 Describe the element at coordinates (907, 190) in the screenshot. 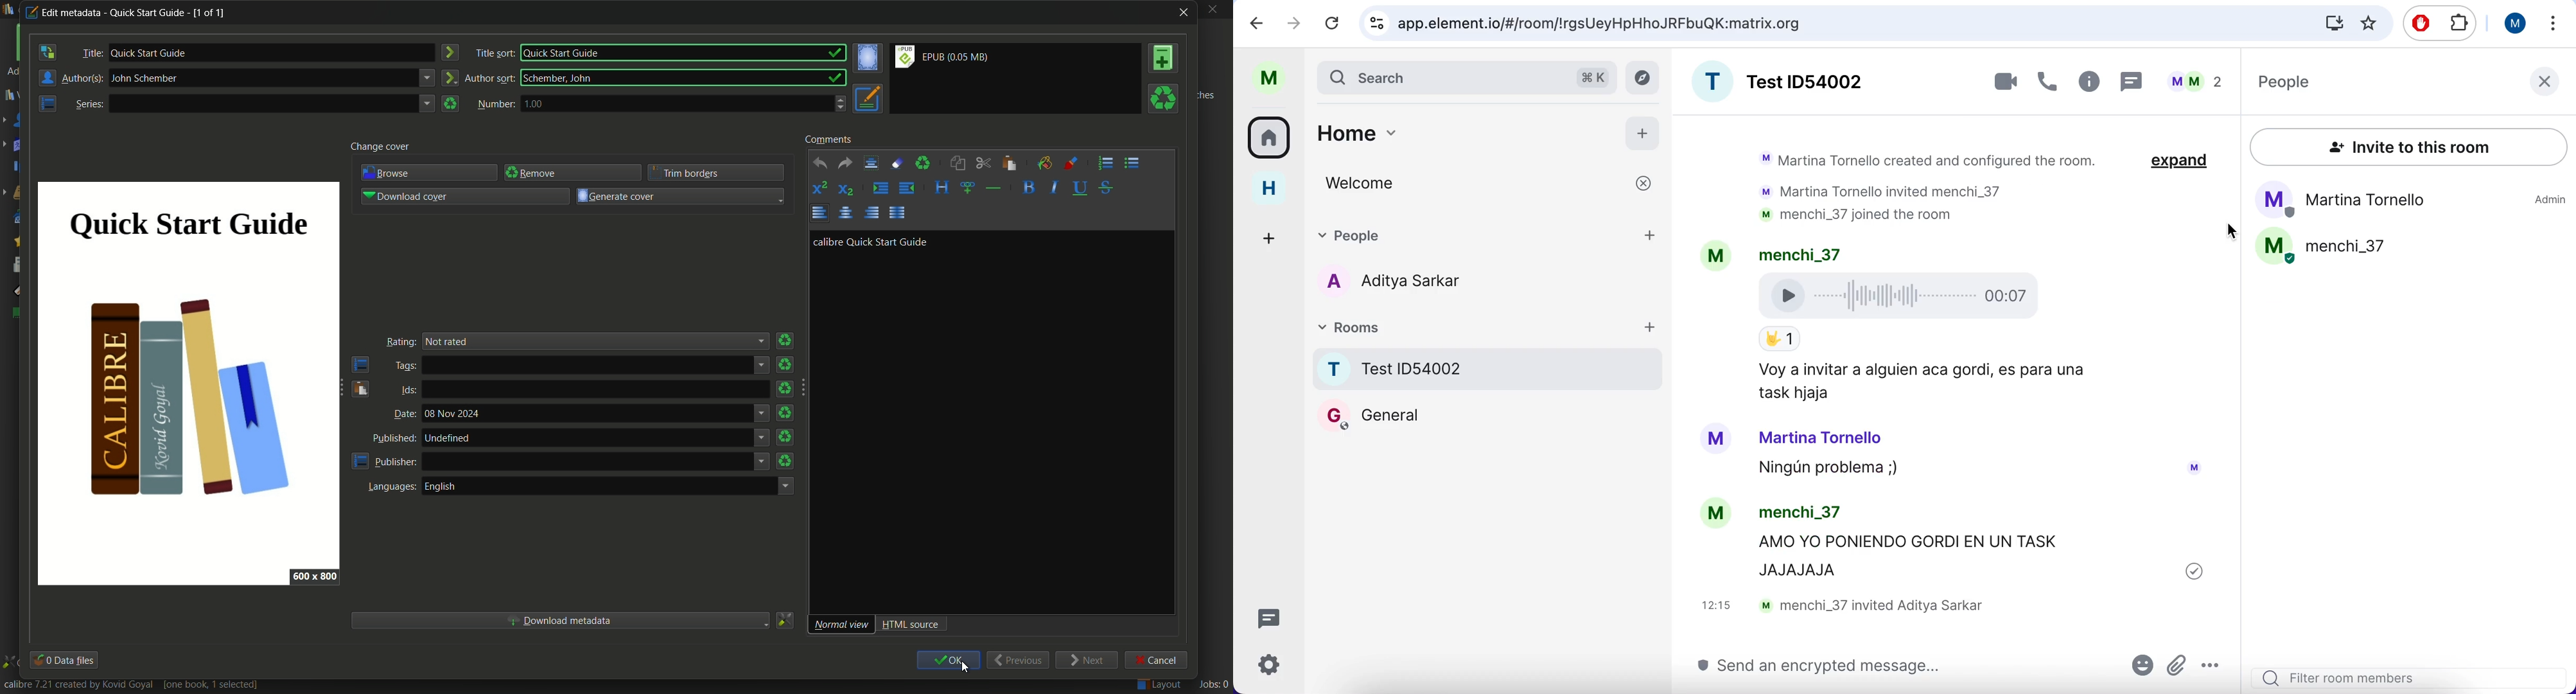

I see `decrease indentation` at that location.